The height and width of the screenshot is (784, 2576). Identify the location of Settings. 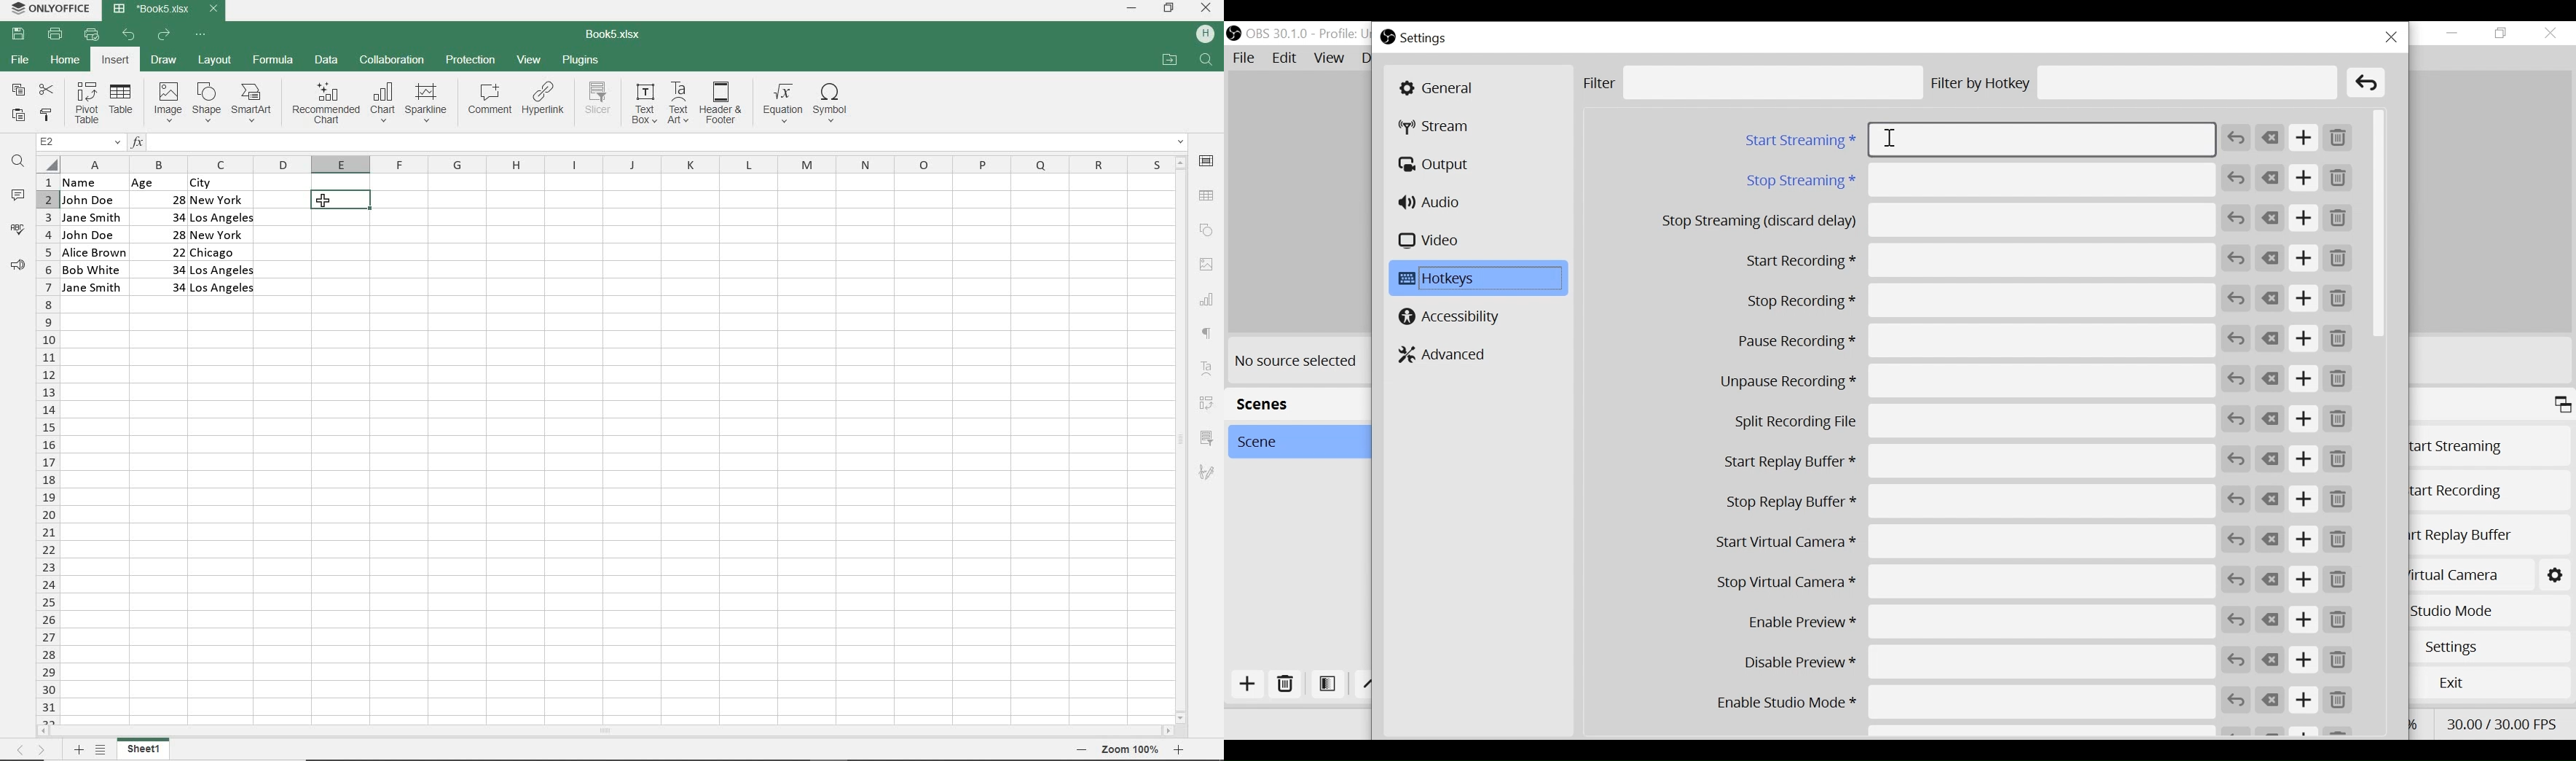
(2489, 644).